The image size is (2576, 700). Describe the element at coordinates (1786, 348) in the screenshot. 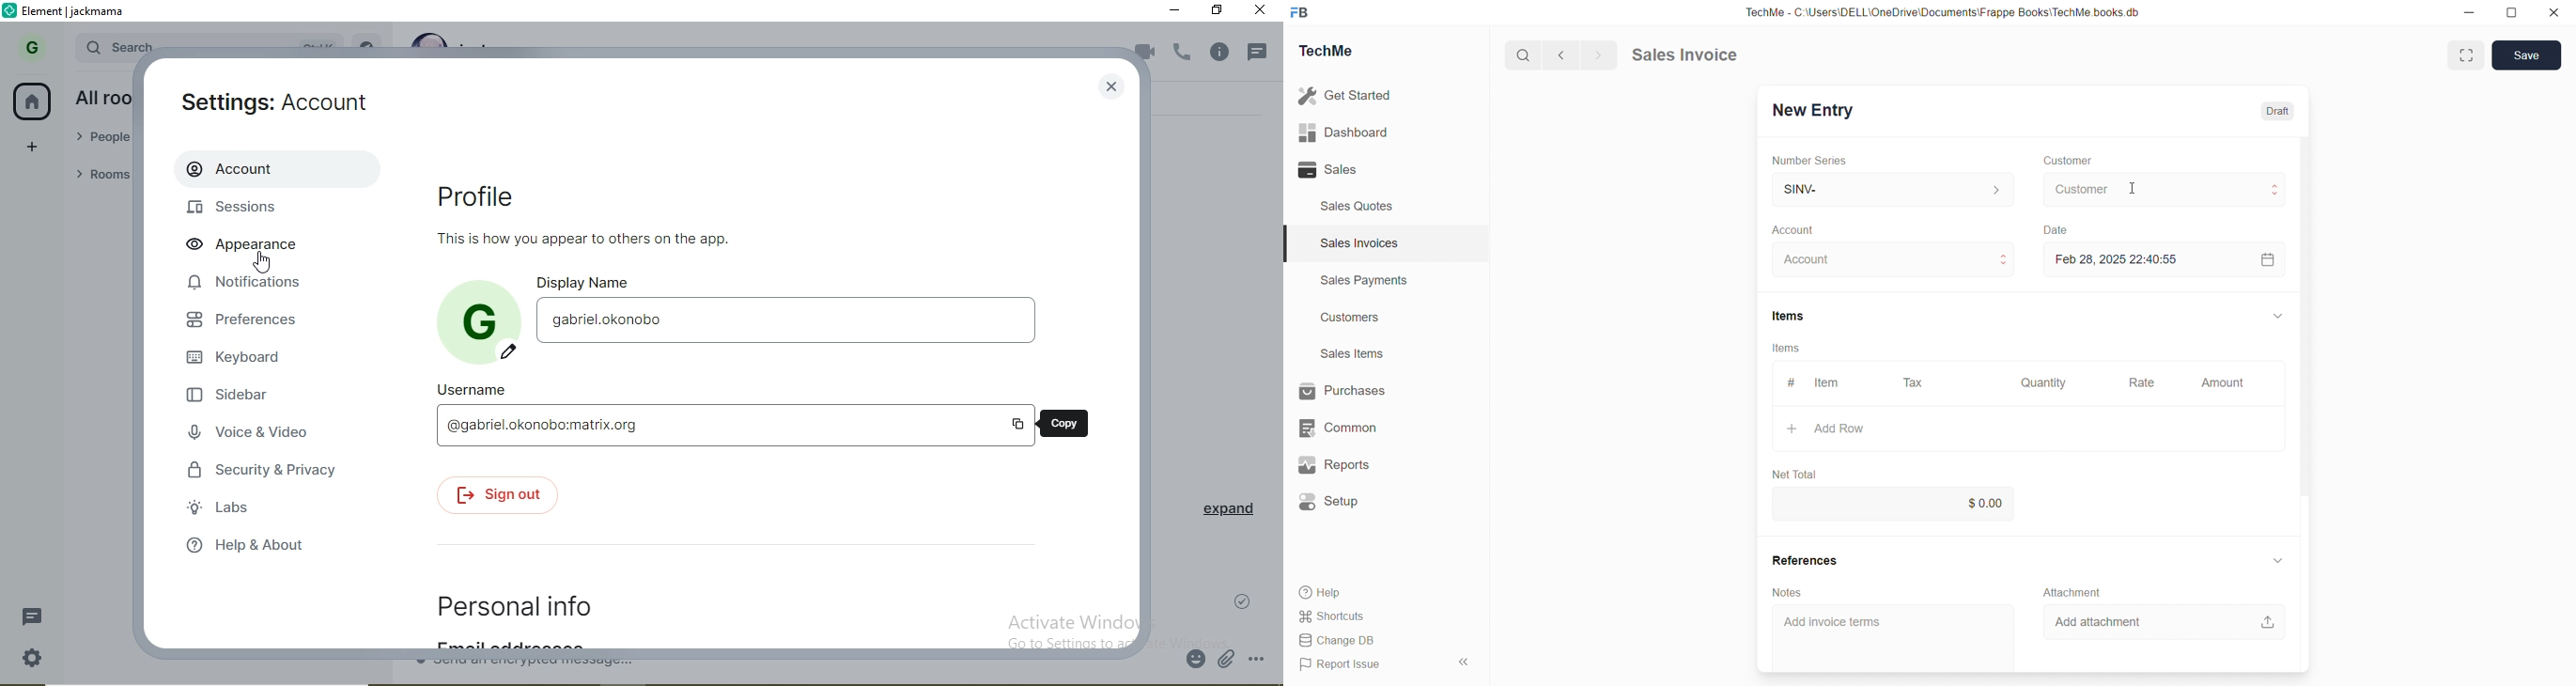

I see `Items` at that location.